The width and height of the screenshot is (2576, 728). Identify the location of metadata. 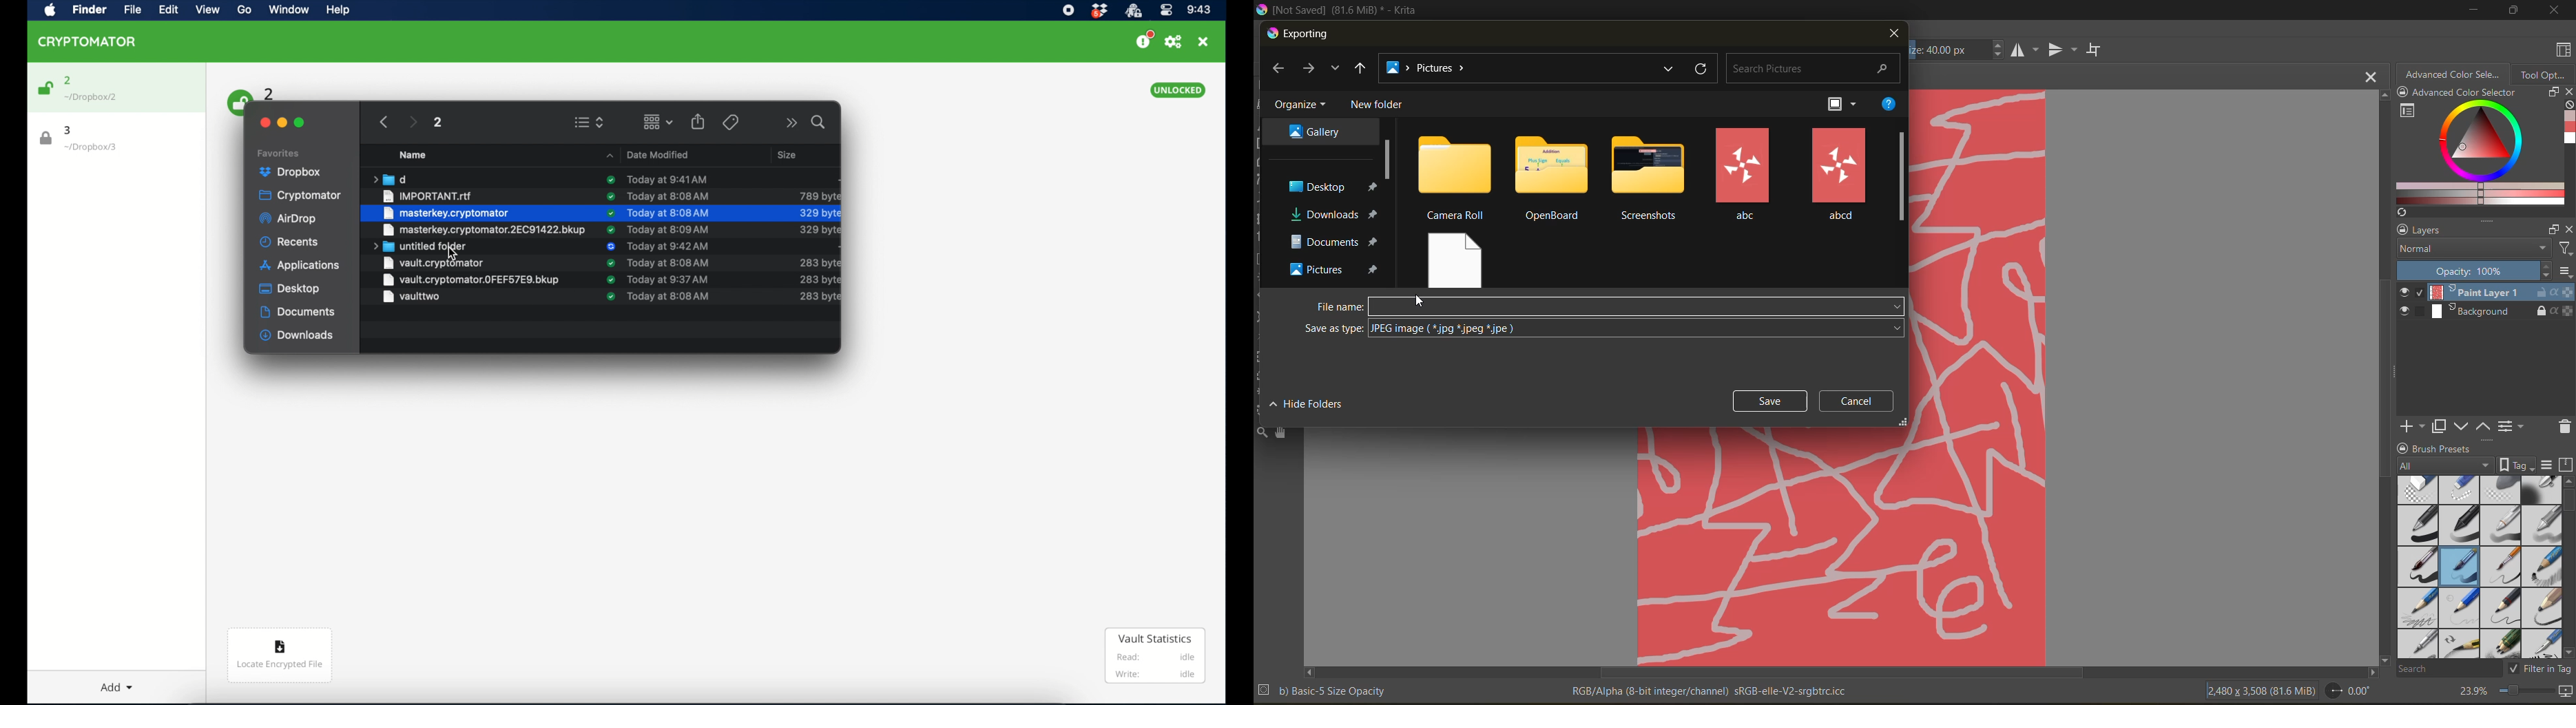
(1323, 690).